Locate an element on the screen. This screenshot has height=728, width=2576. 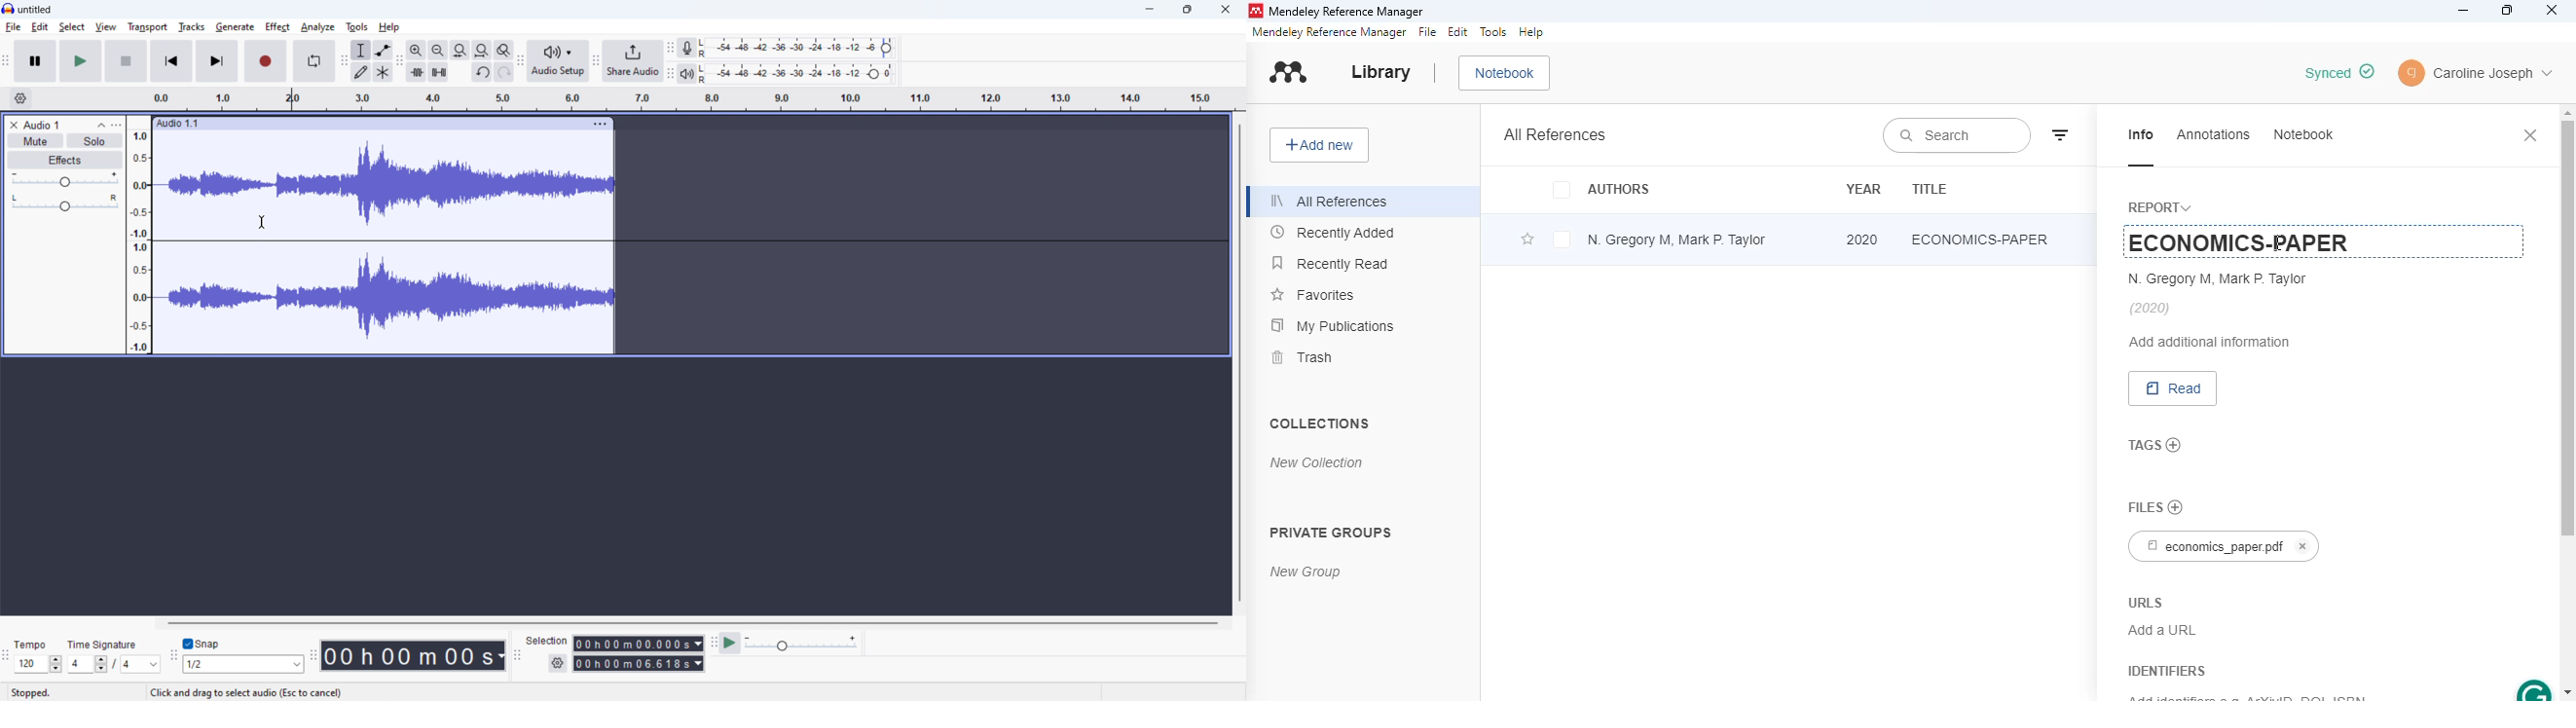
trash is located at coordinates (1302, 357).